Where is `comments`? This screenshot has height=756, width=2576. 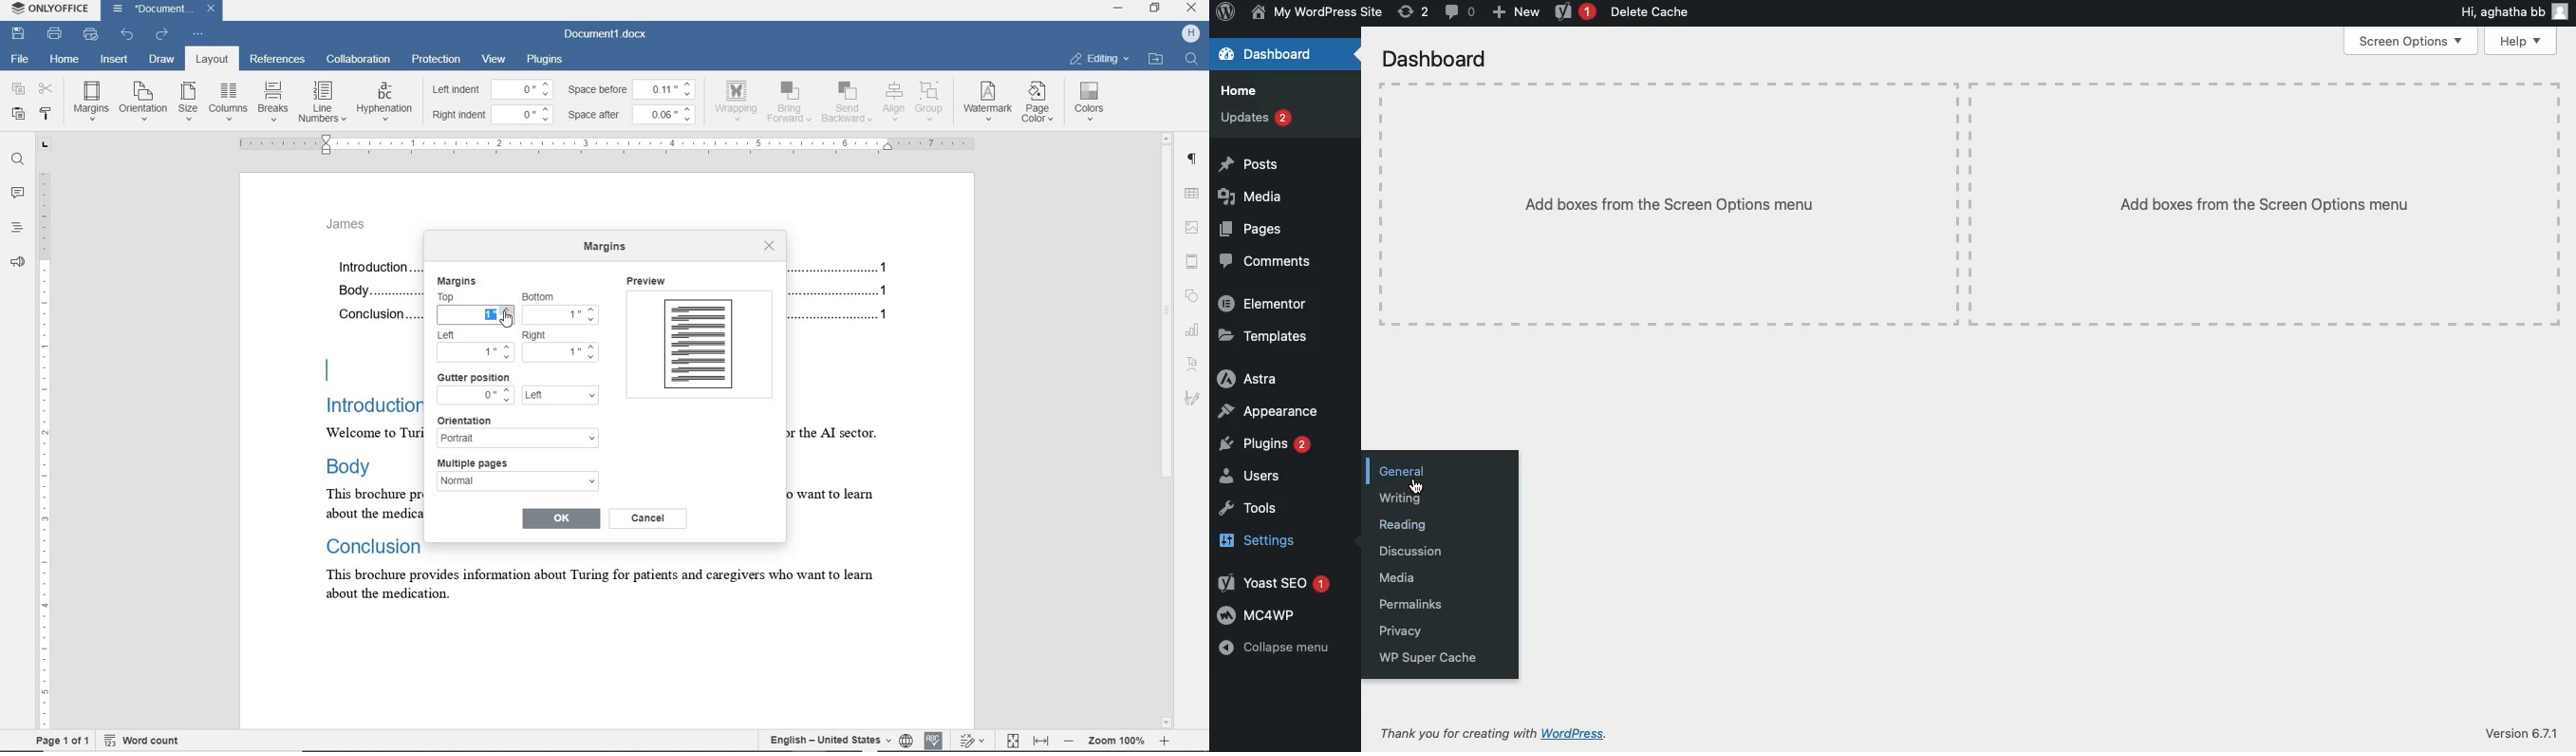 comments is located at coordinates (17, 193).